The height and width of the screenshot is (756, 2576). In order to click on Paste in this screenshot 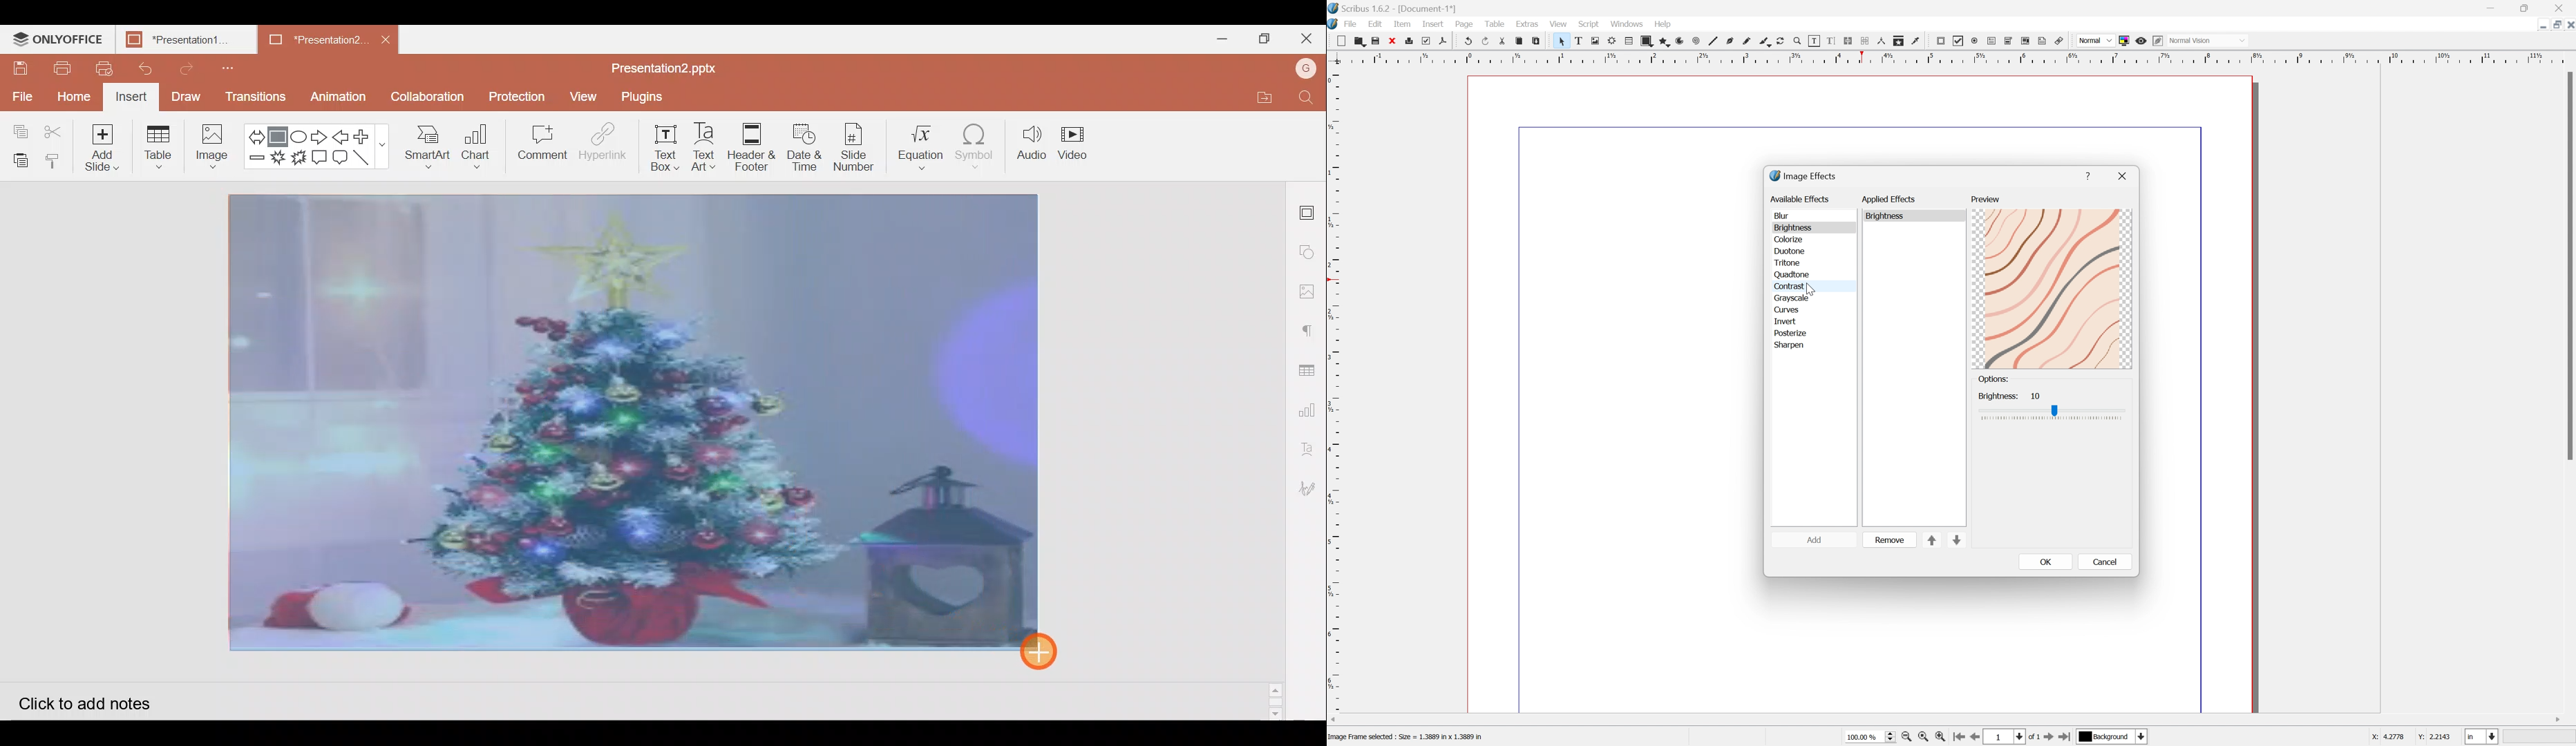, I will do `click(1537, 40)`.